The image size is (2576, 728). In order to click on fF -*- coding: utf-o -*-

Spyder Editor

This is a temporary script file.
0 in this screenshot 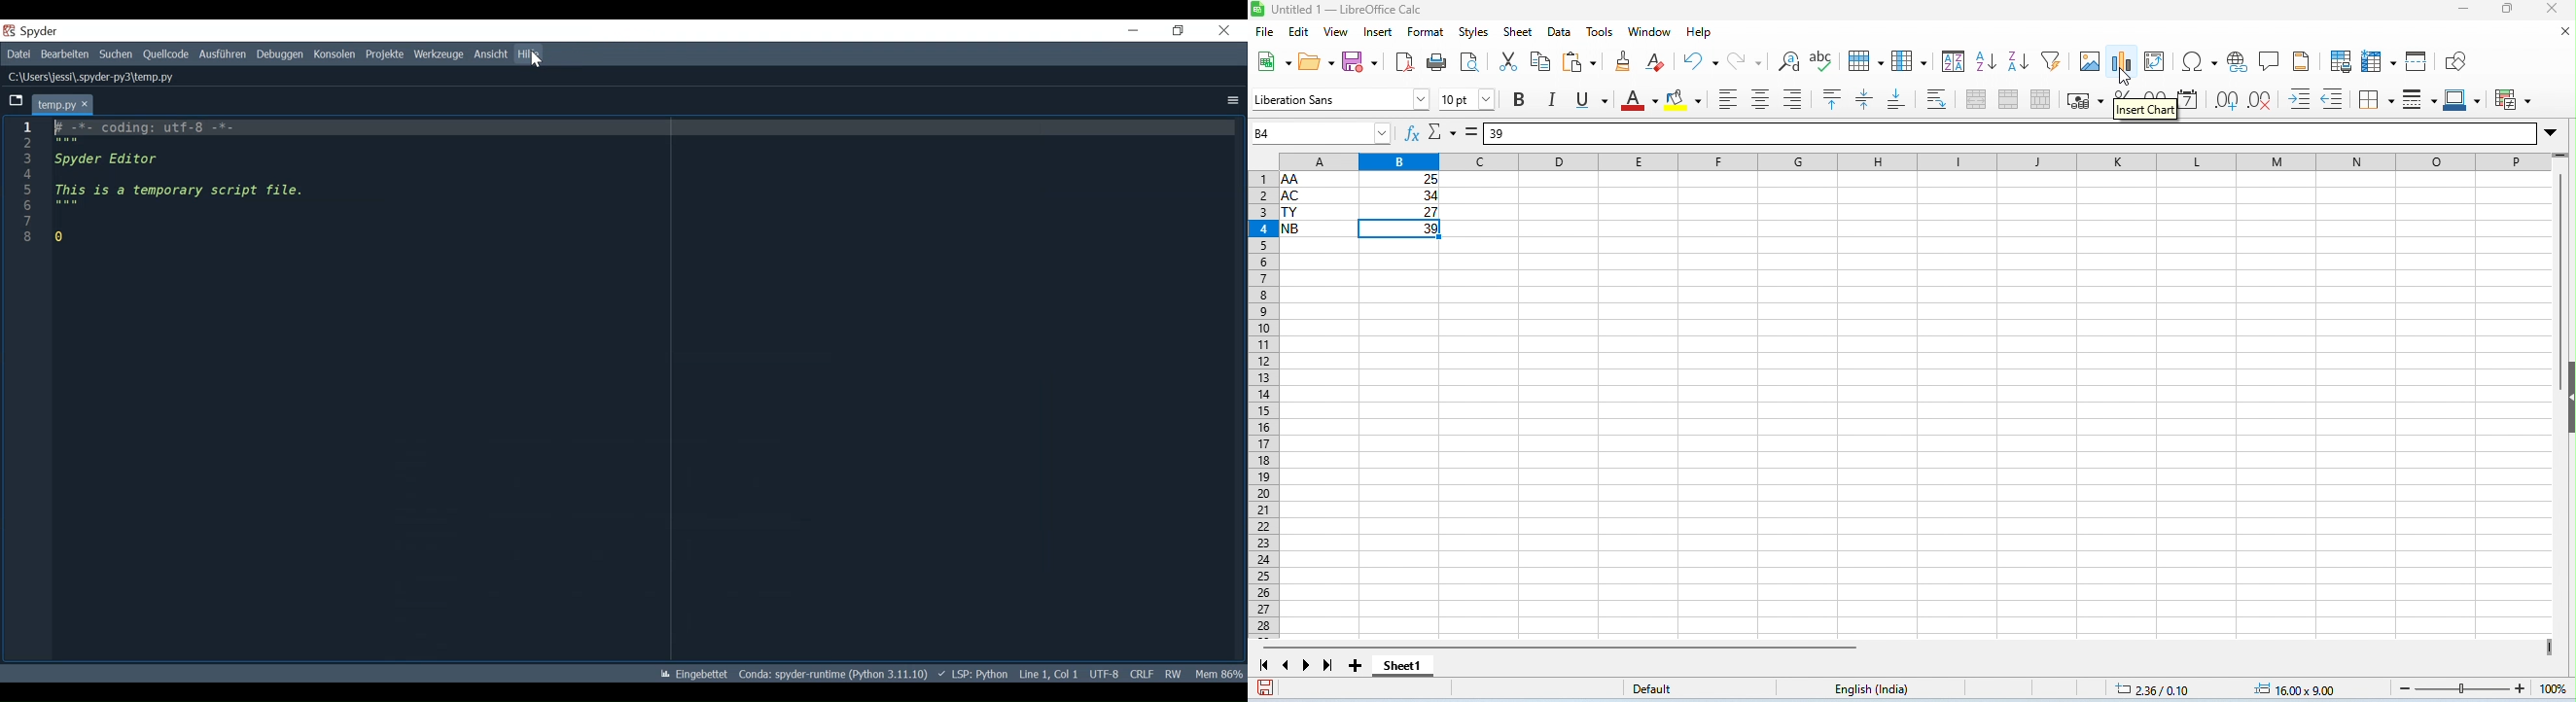, I will do `click(185, 184)`.